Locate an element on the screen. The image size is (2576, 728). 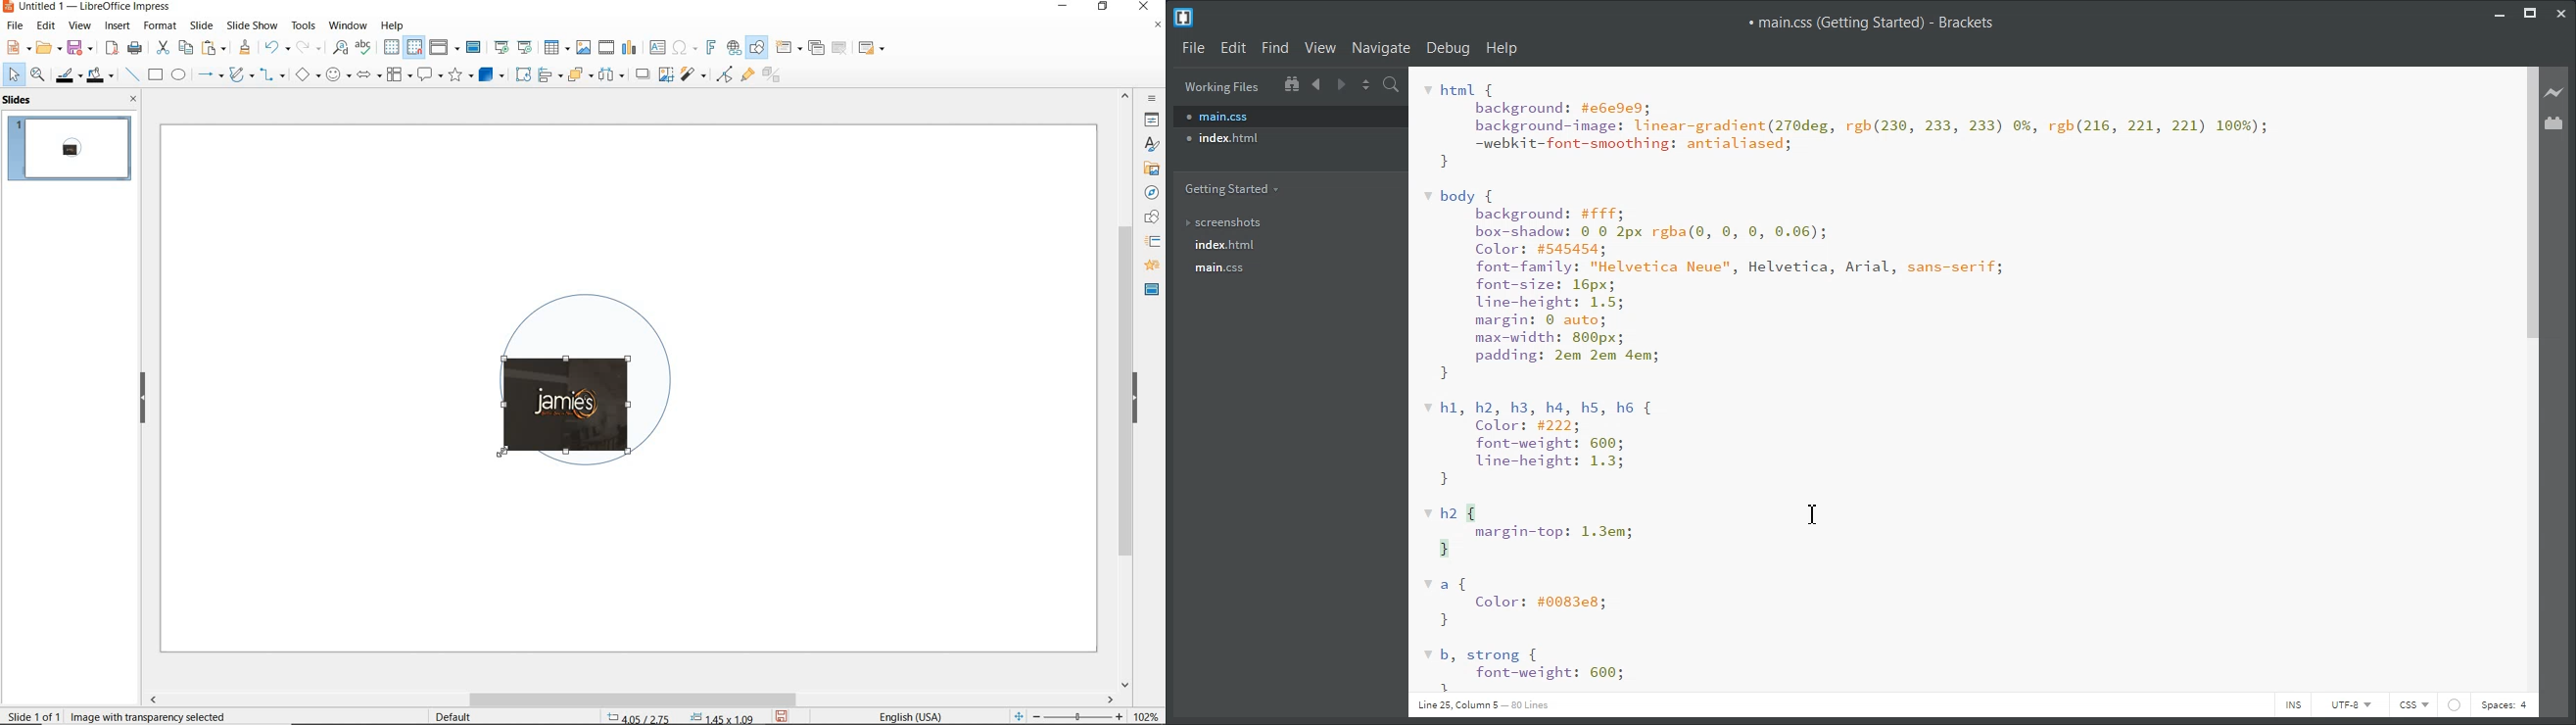
curves & polygons is located at coordinates (241, 75).